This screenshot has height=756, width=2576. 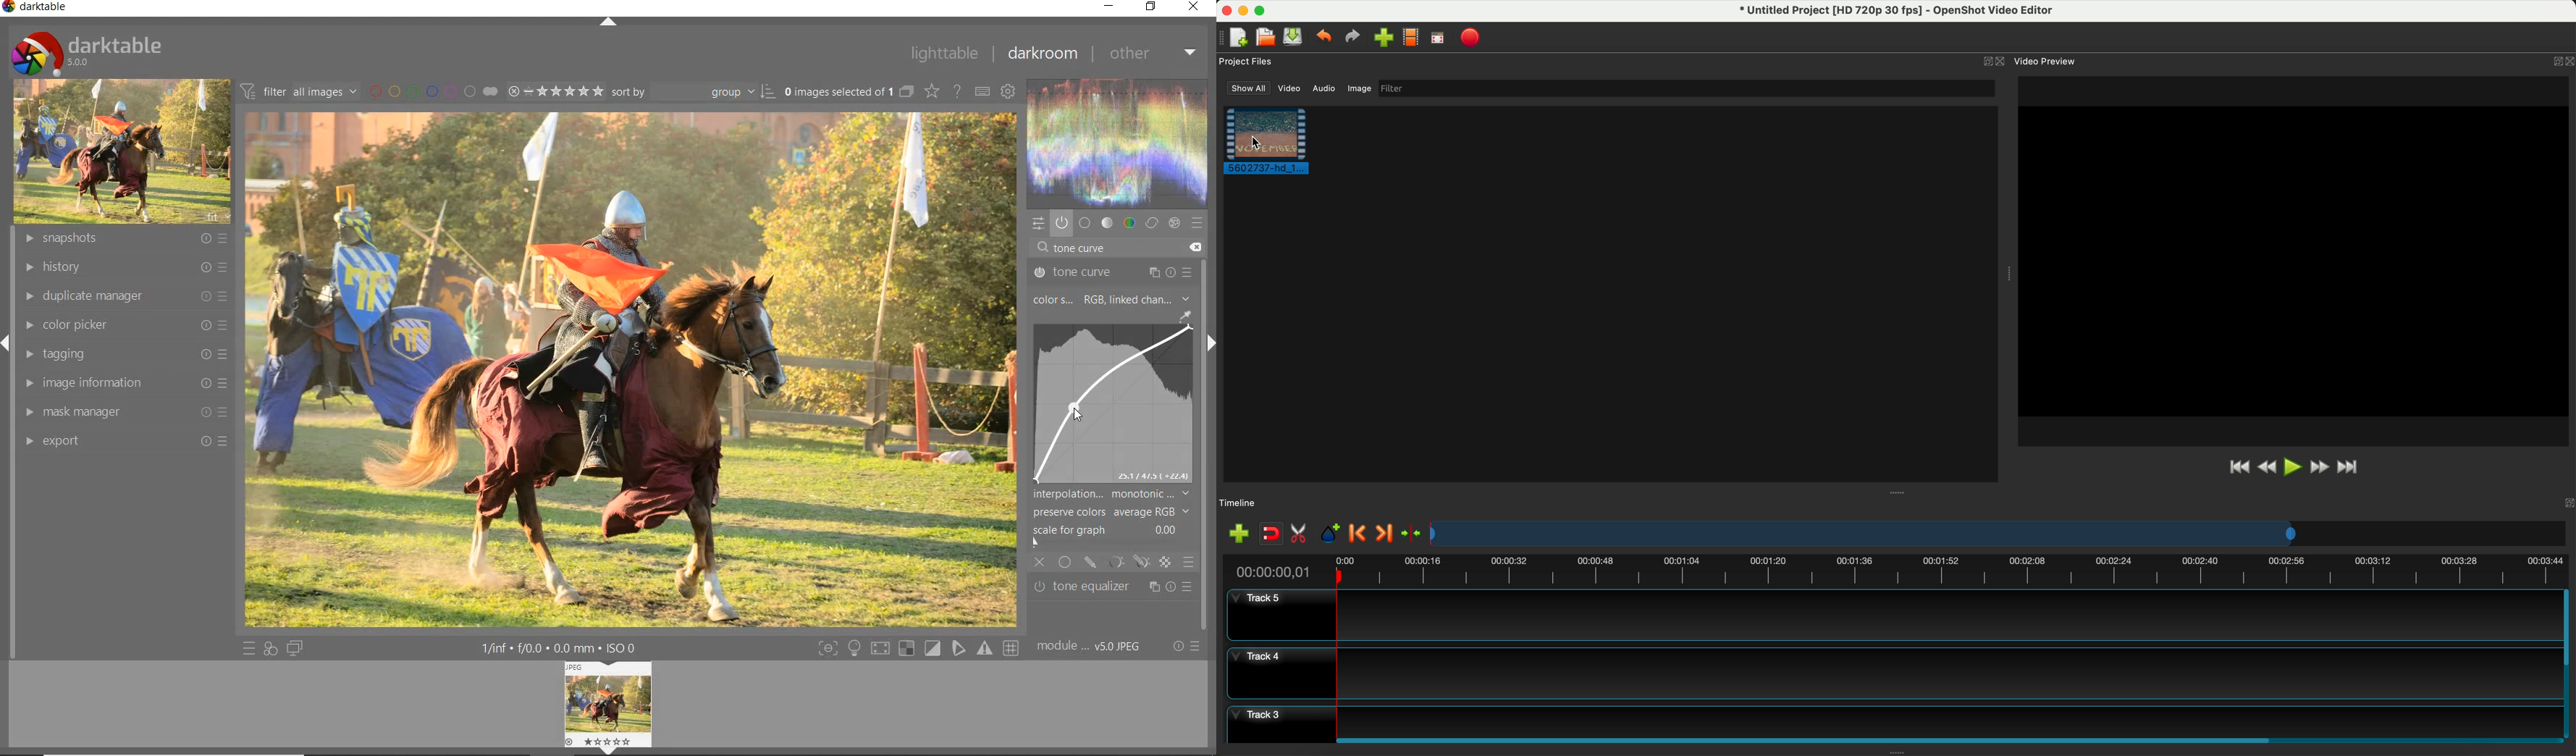 I want to click on Image preview, so click(x=610, y=705).